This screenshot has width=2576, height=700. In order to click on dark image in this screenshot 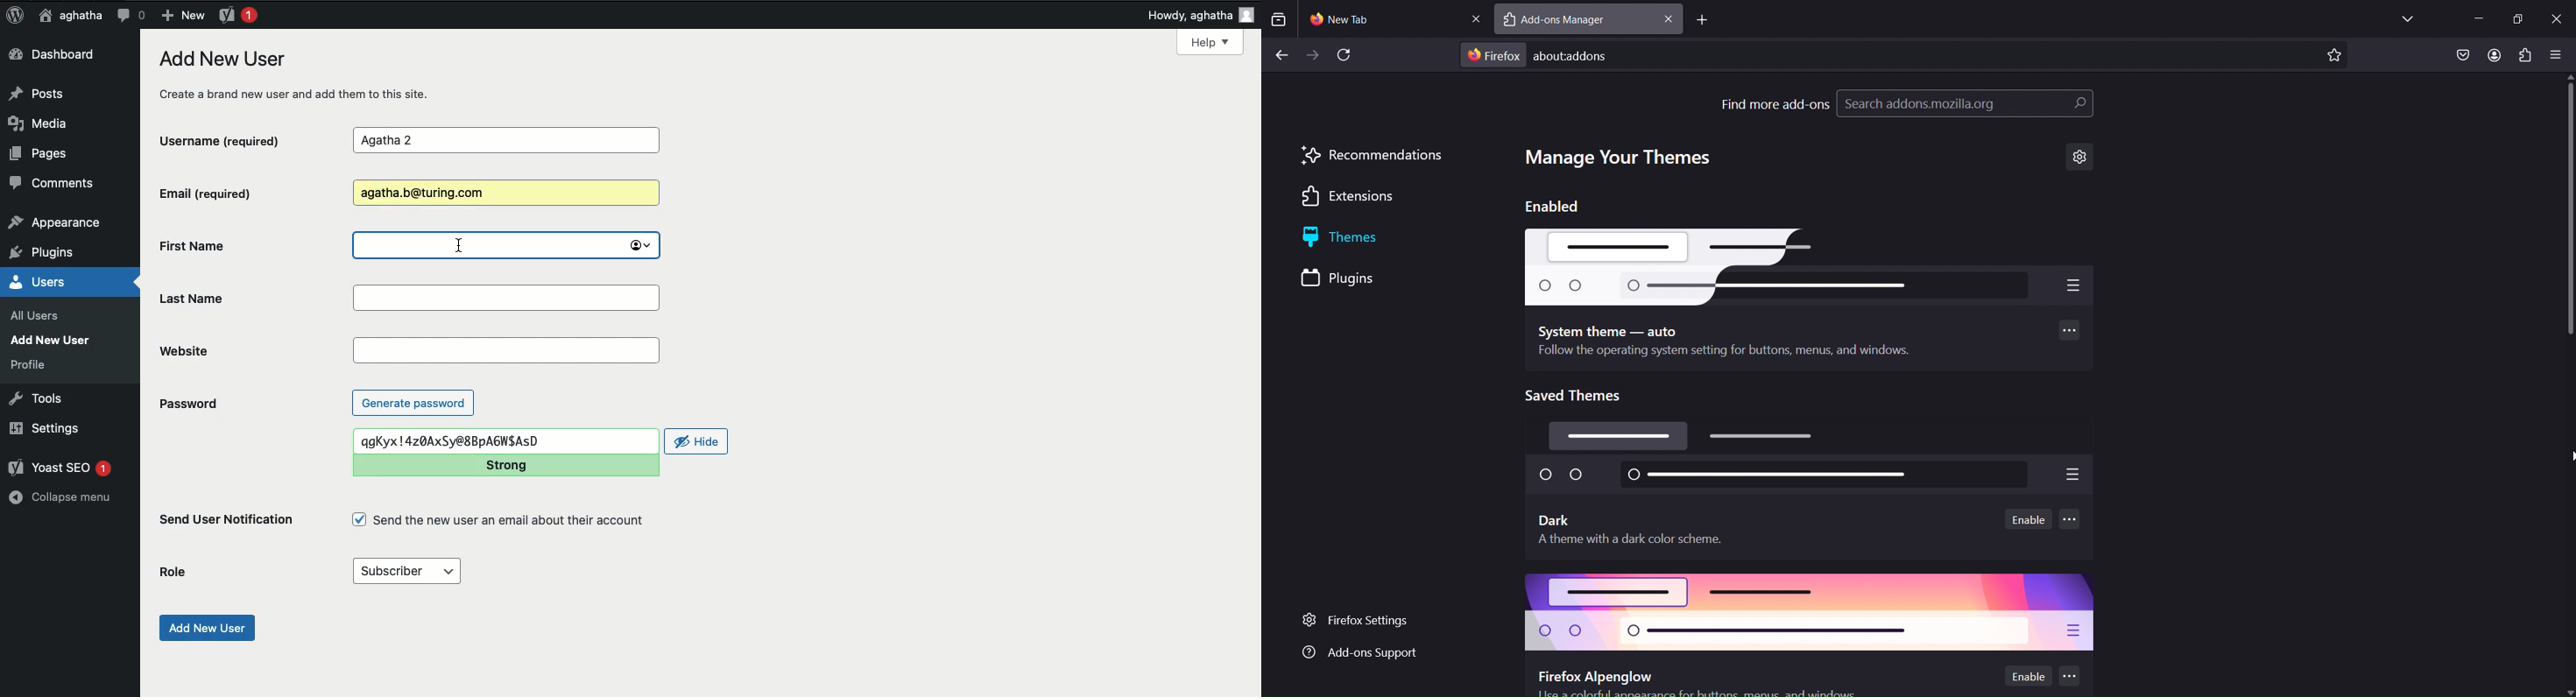, I will do `click(1813, 459)`.